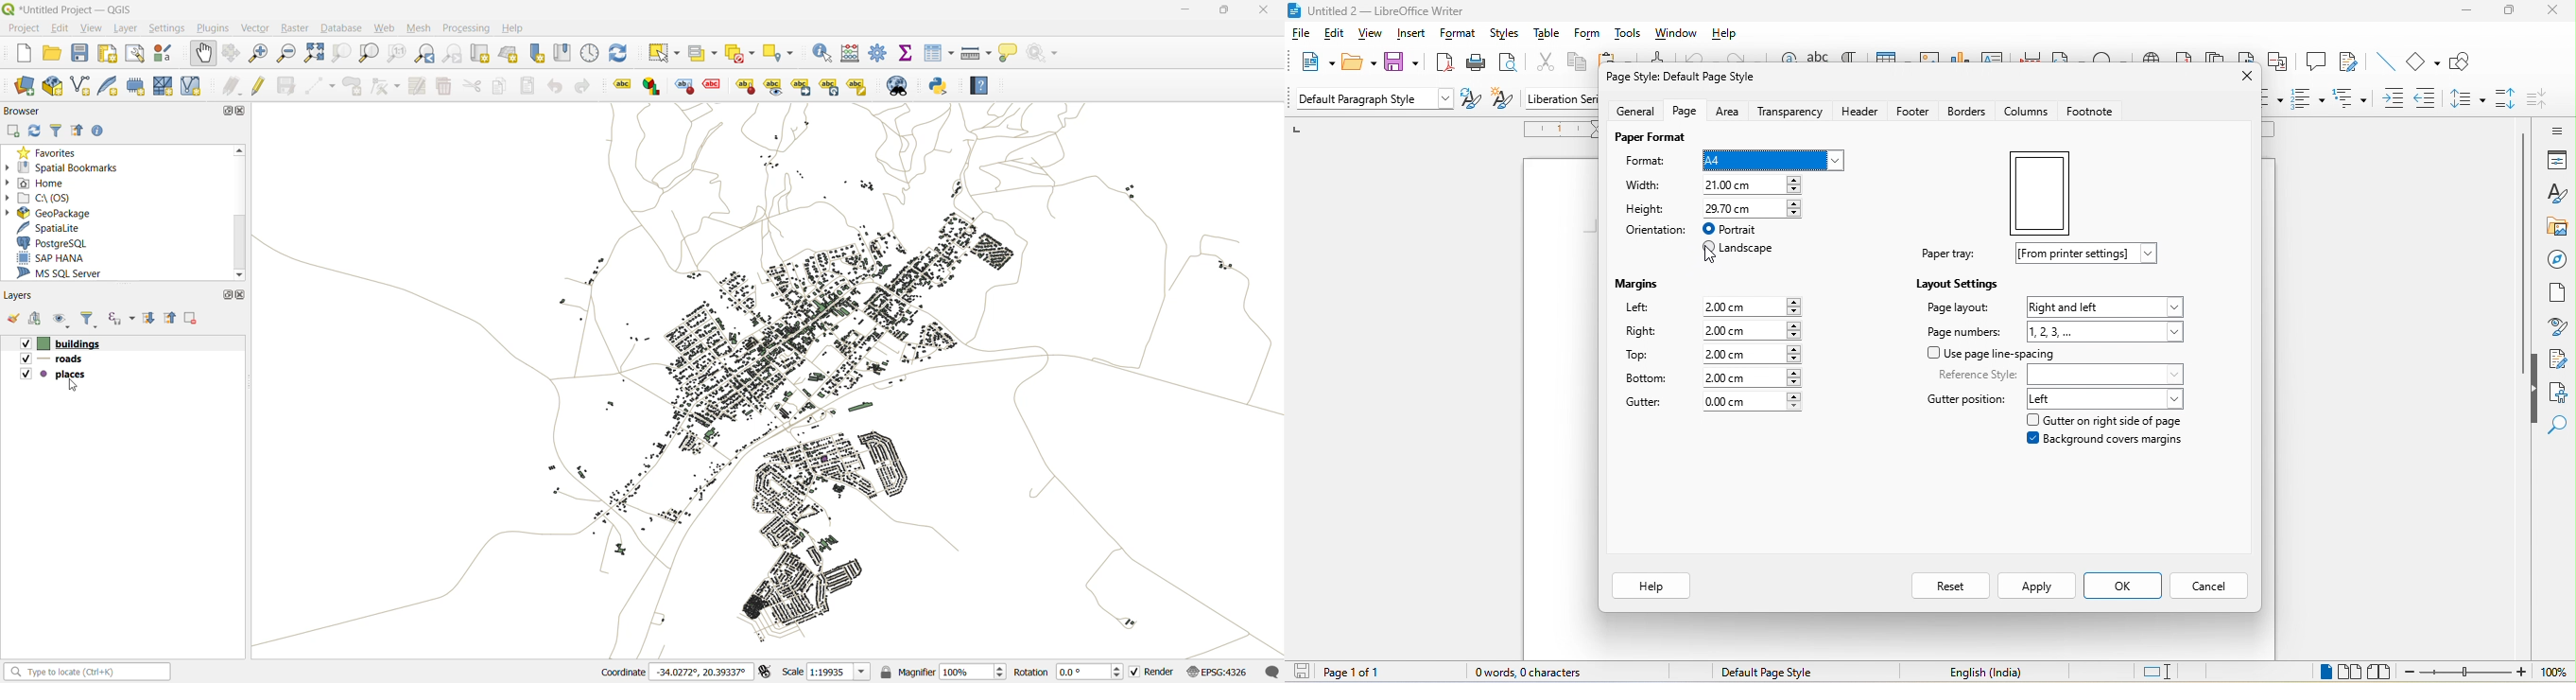 Image resolution: width=2576 pixels, height=700 pixels. I want to click on update selected style, so click(1471, 100).